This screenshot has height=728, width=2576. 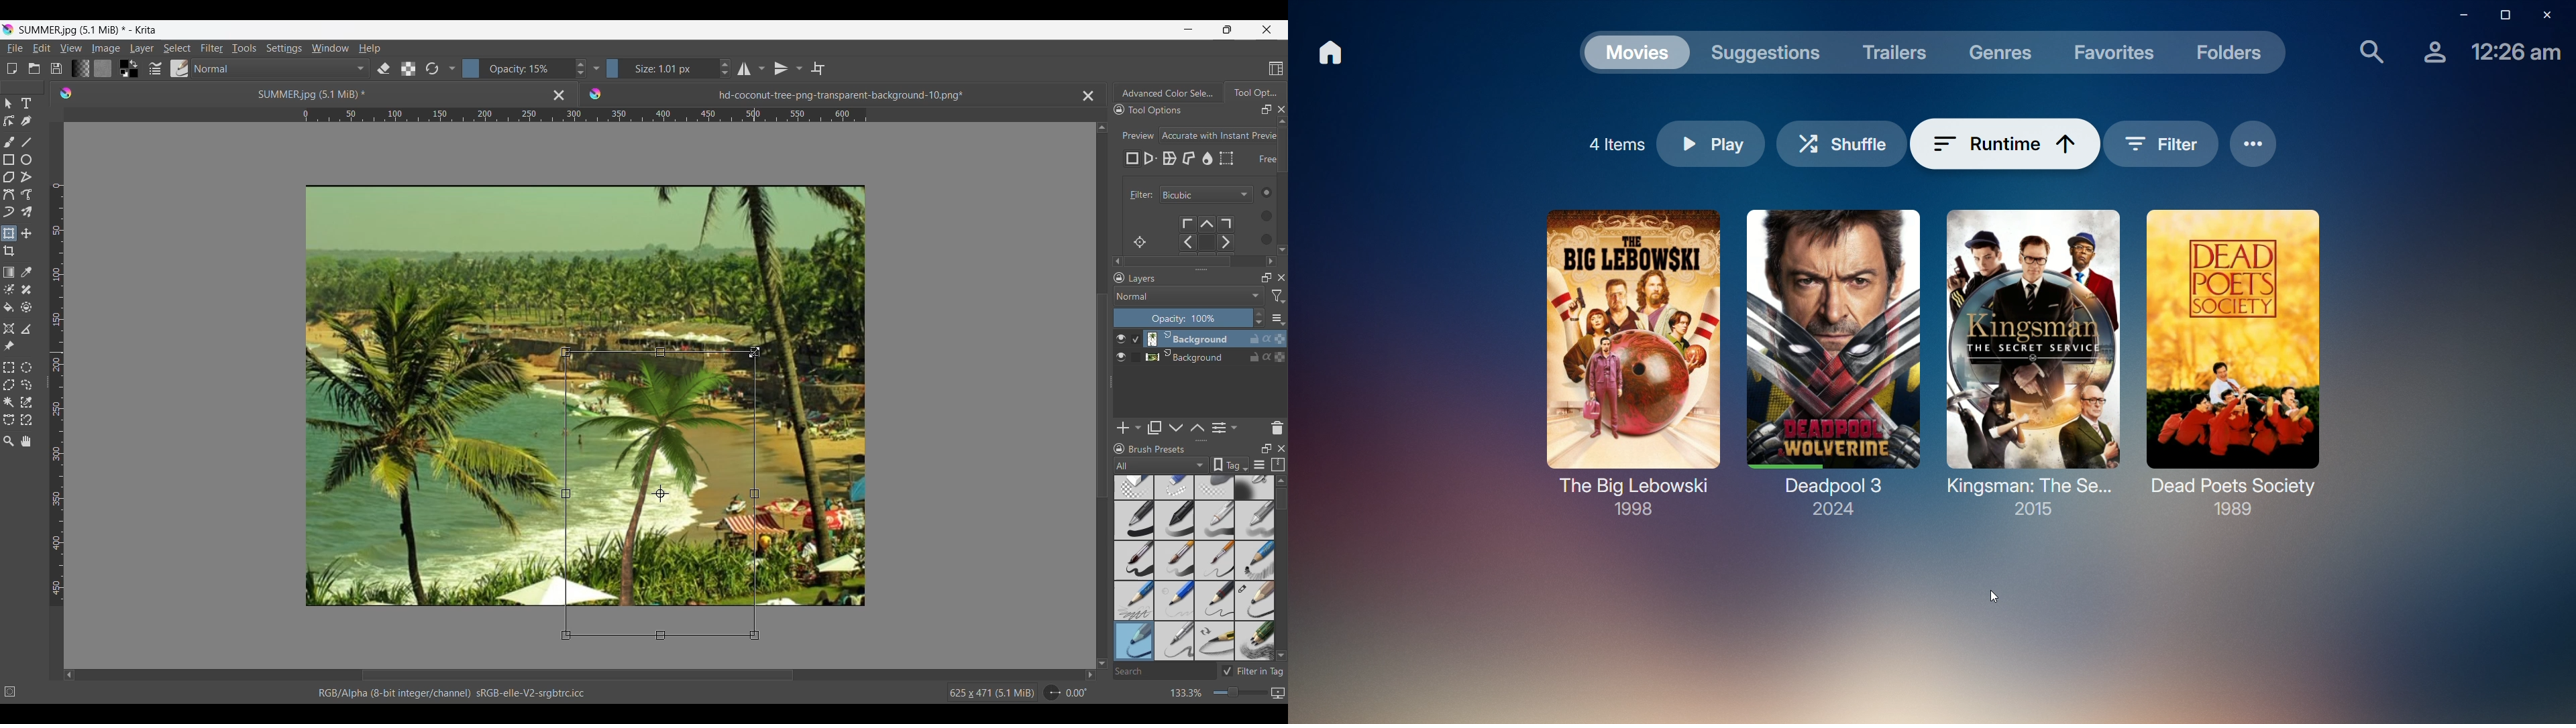 I want to click on Open an existing document, so click(x=34, y=68).